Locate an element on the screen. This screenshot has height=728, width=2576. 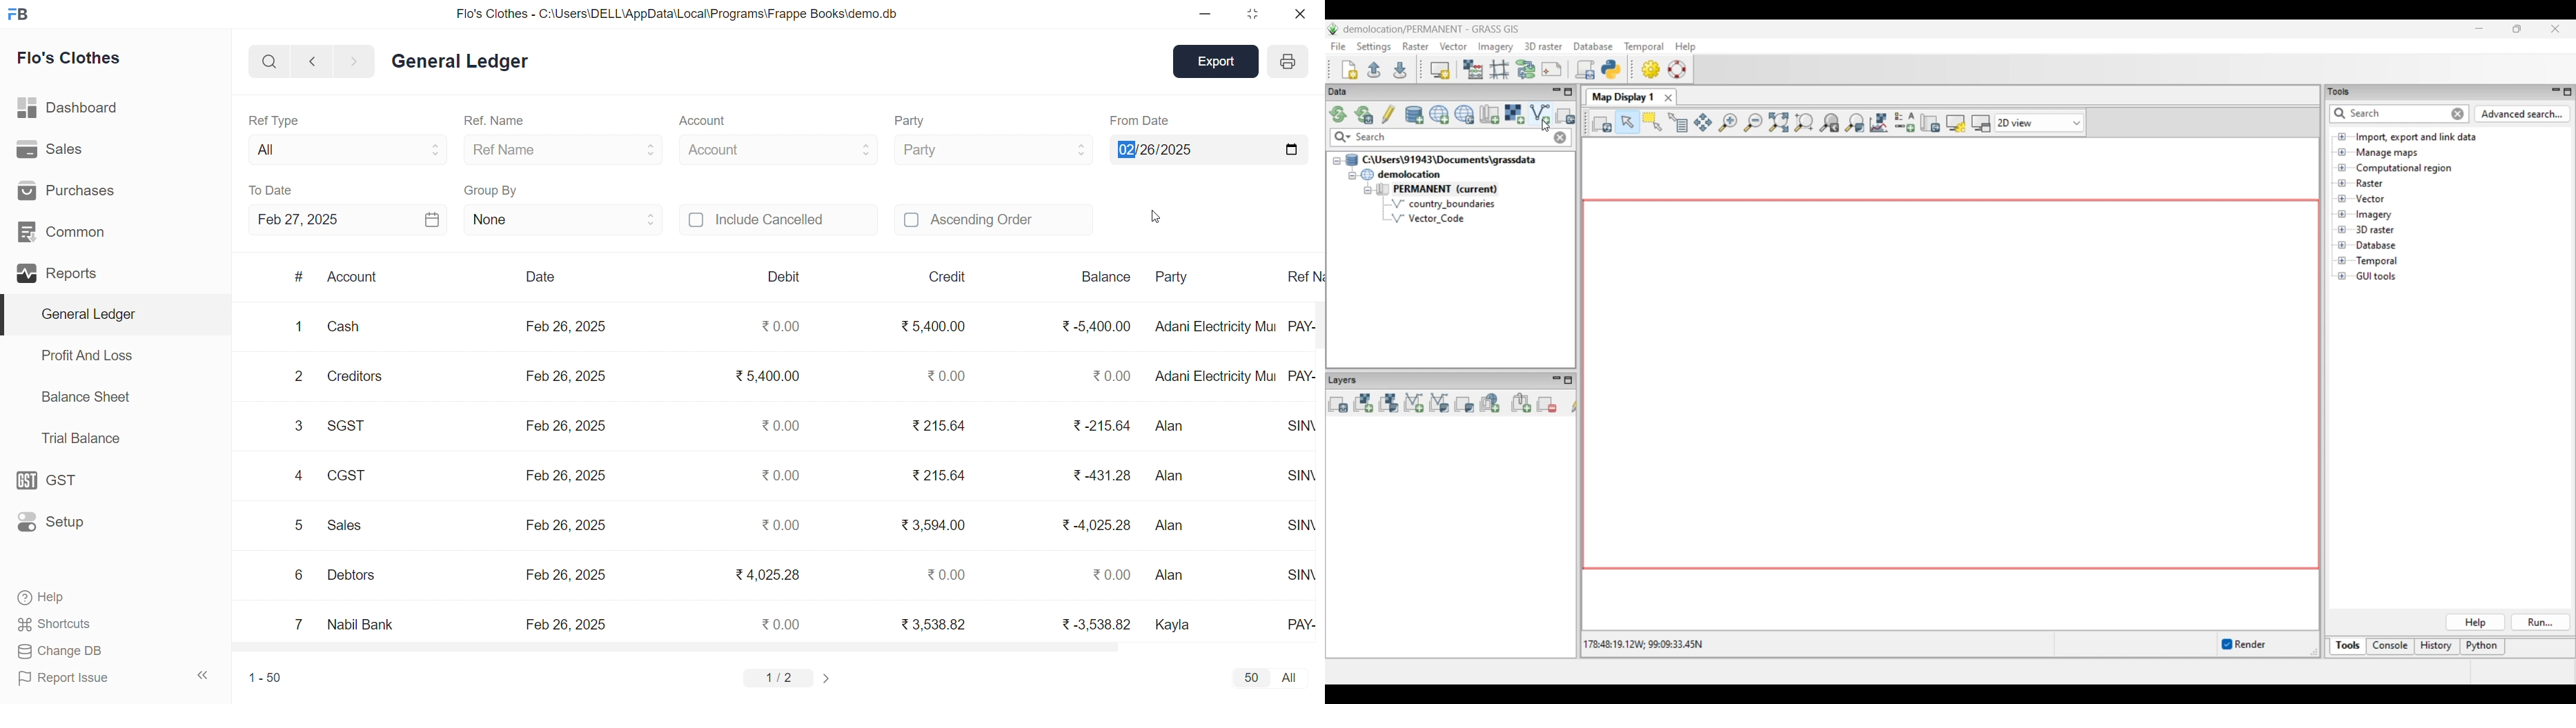
Feb 26, 2025 is located at coordinates (569, 427).